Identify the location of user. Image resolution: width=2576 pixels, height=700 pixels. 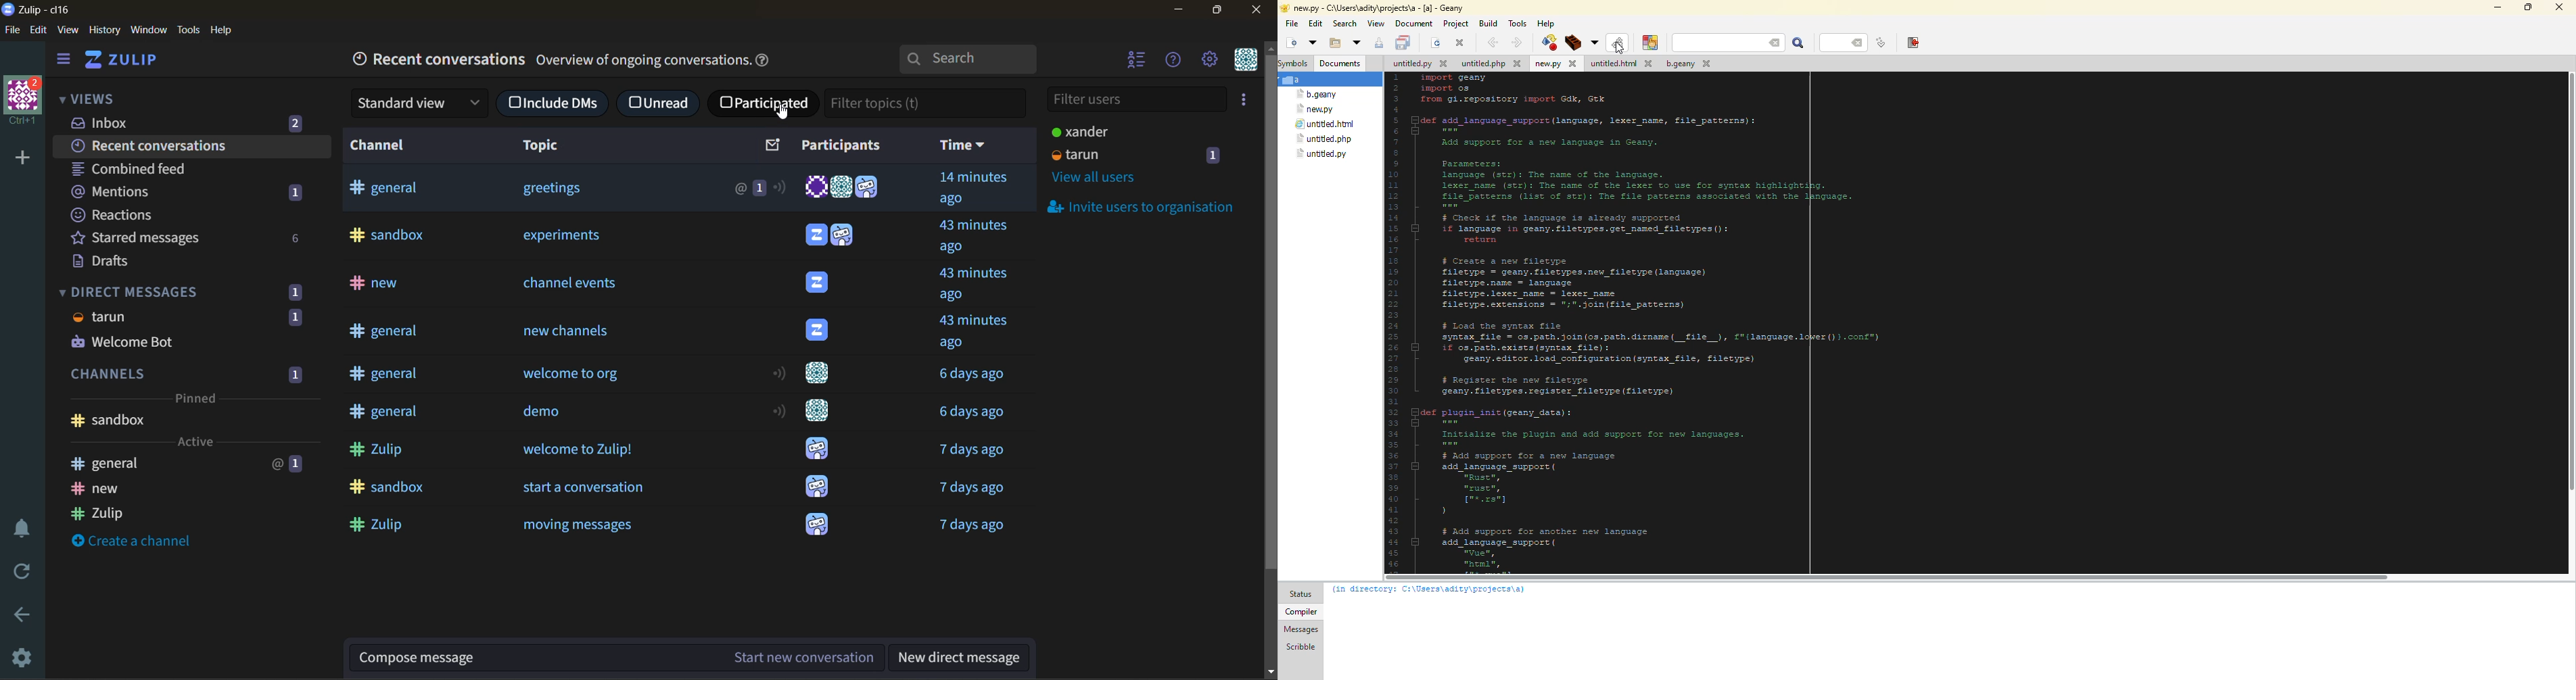
(819, 524).